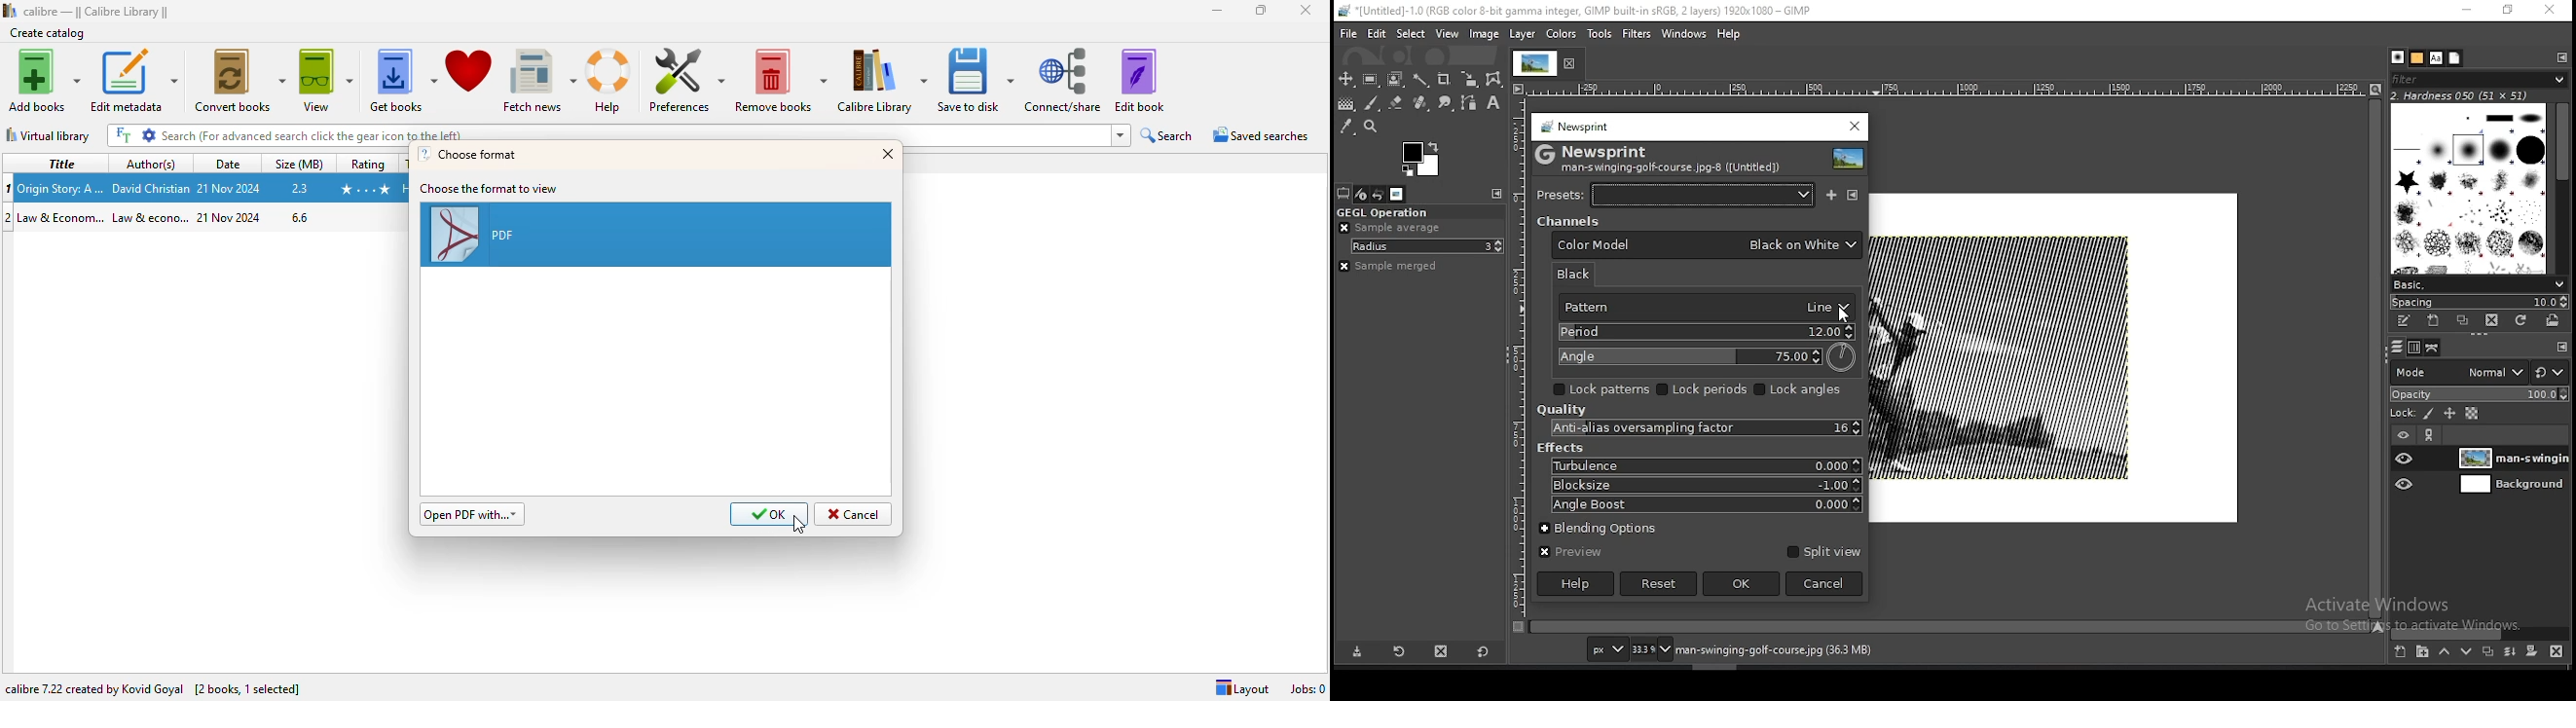  Describe the element at coordinates (151, 187) in the screenshot. I see `Author` at that location.